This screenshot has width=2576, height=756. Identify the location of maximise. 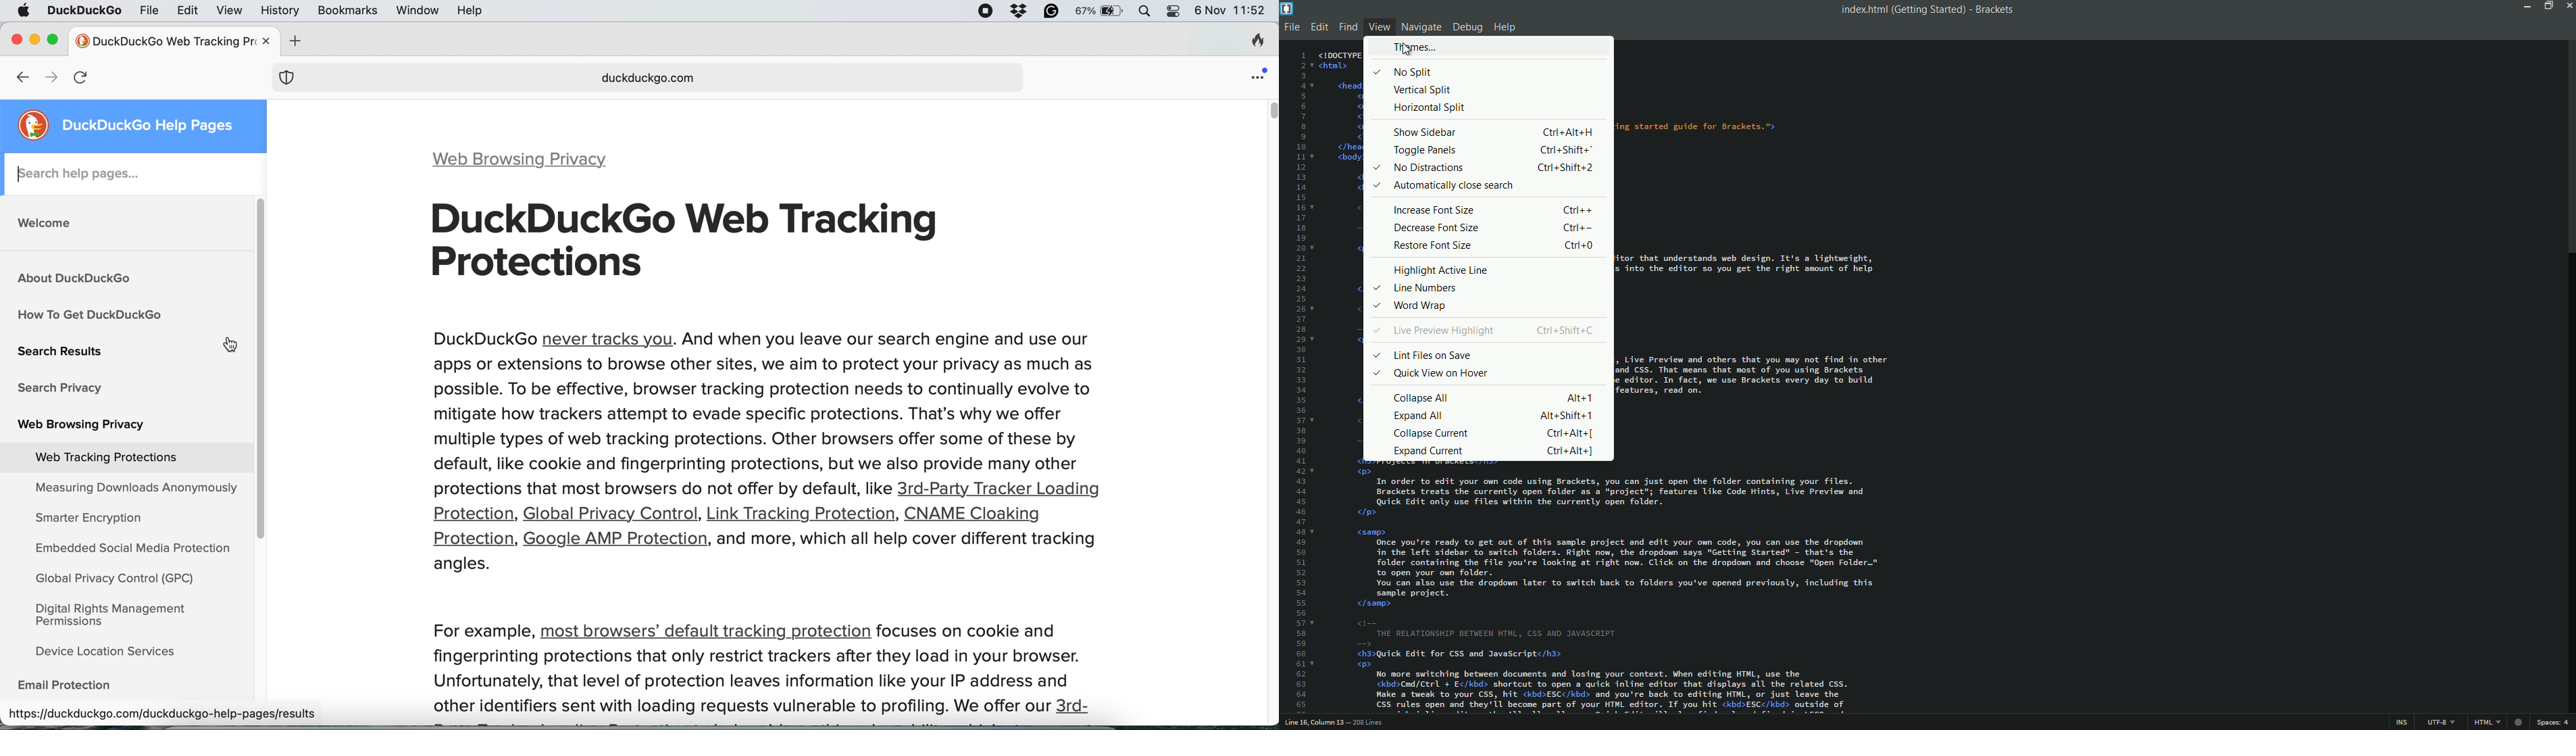
(56, 41).